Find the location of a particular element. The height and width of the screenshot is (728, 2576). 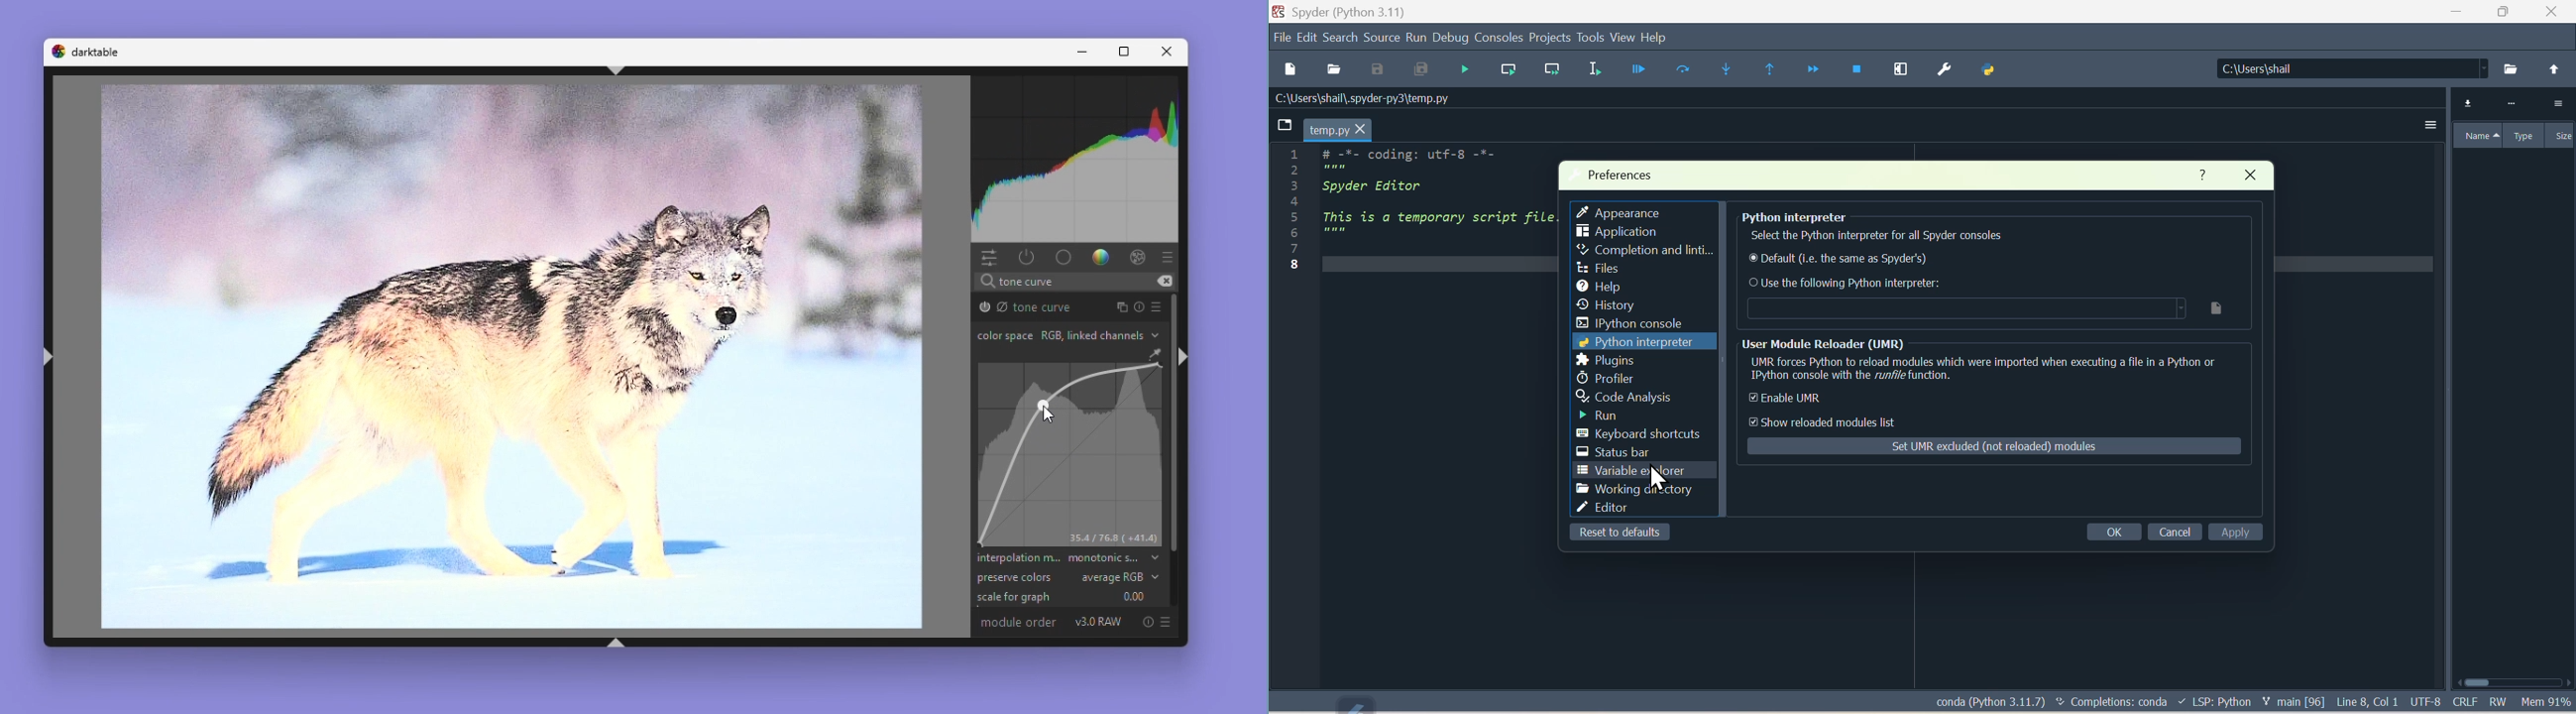

preset is located at coordinates (1156, 305).